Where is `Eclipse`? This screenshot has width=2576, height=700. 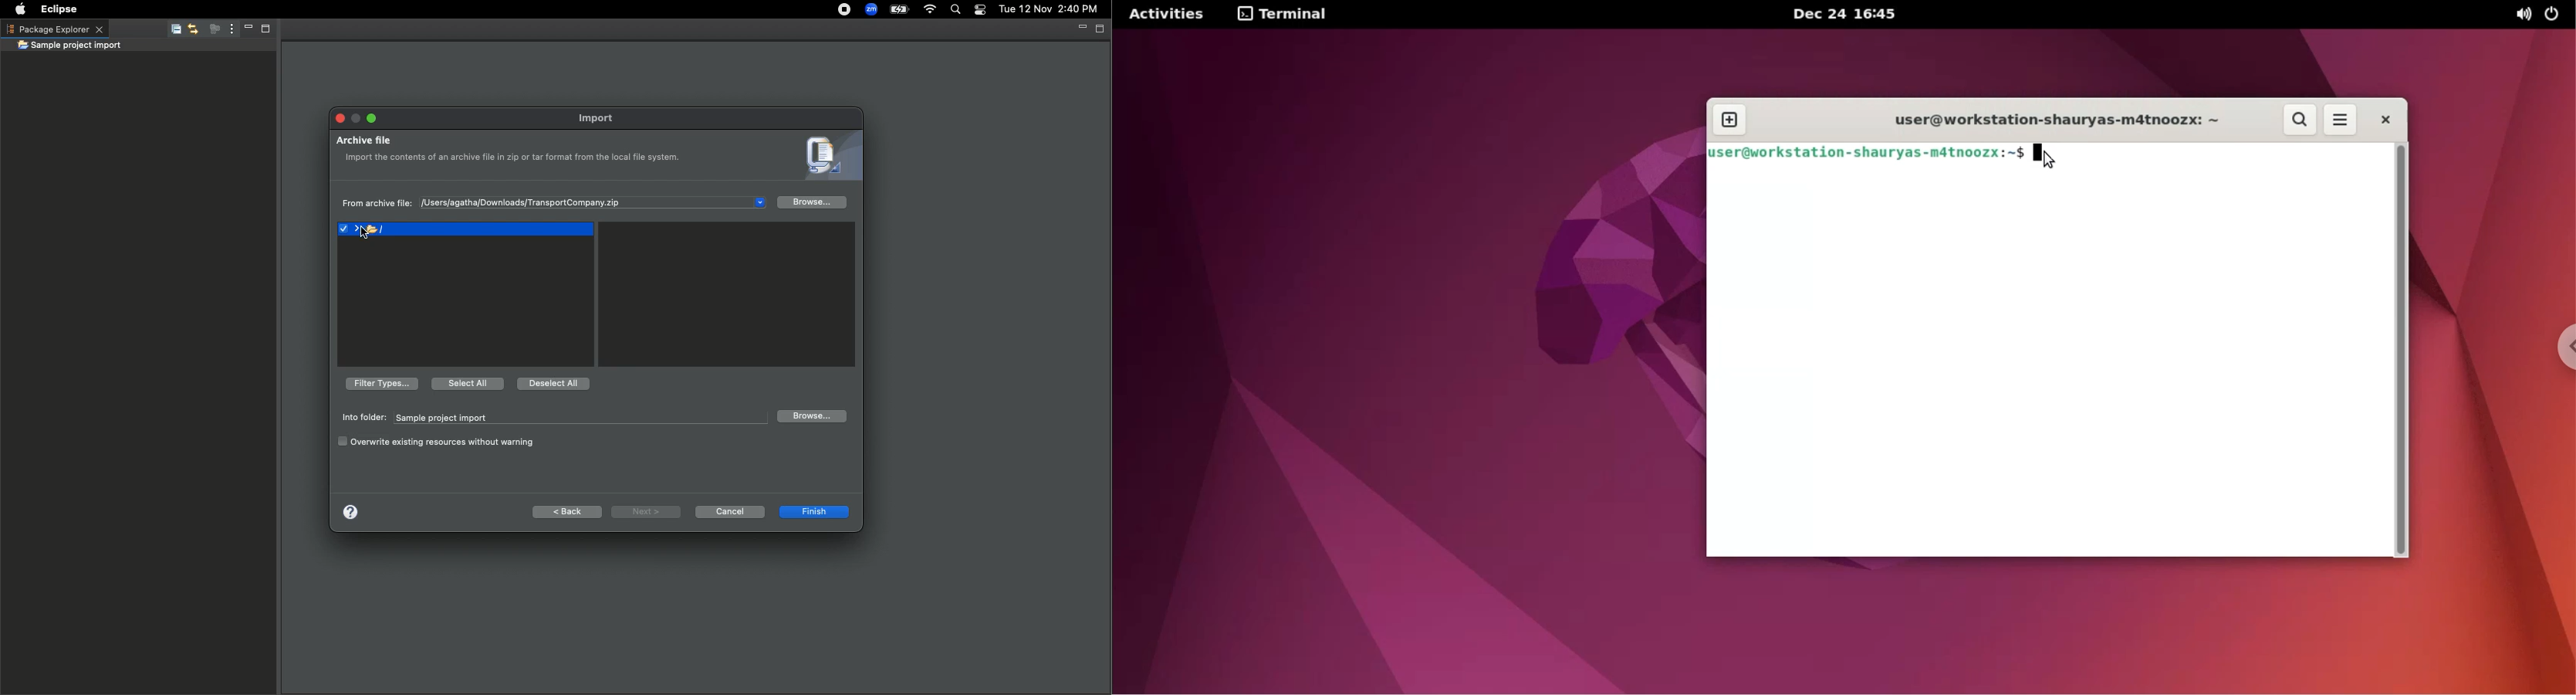 Eclipse is located at coordinates (61, 9).